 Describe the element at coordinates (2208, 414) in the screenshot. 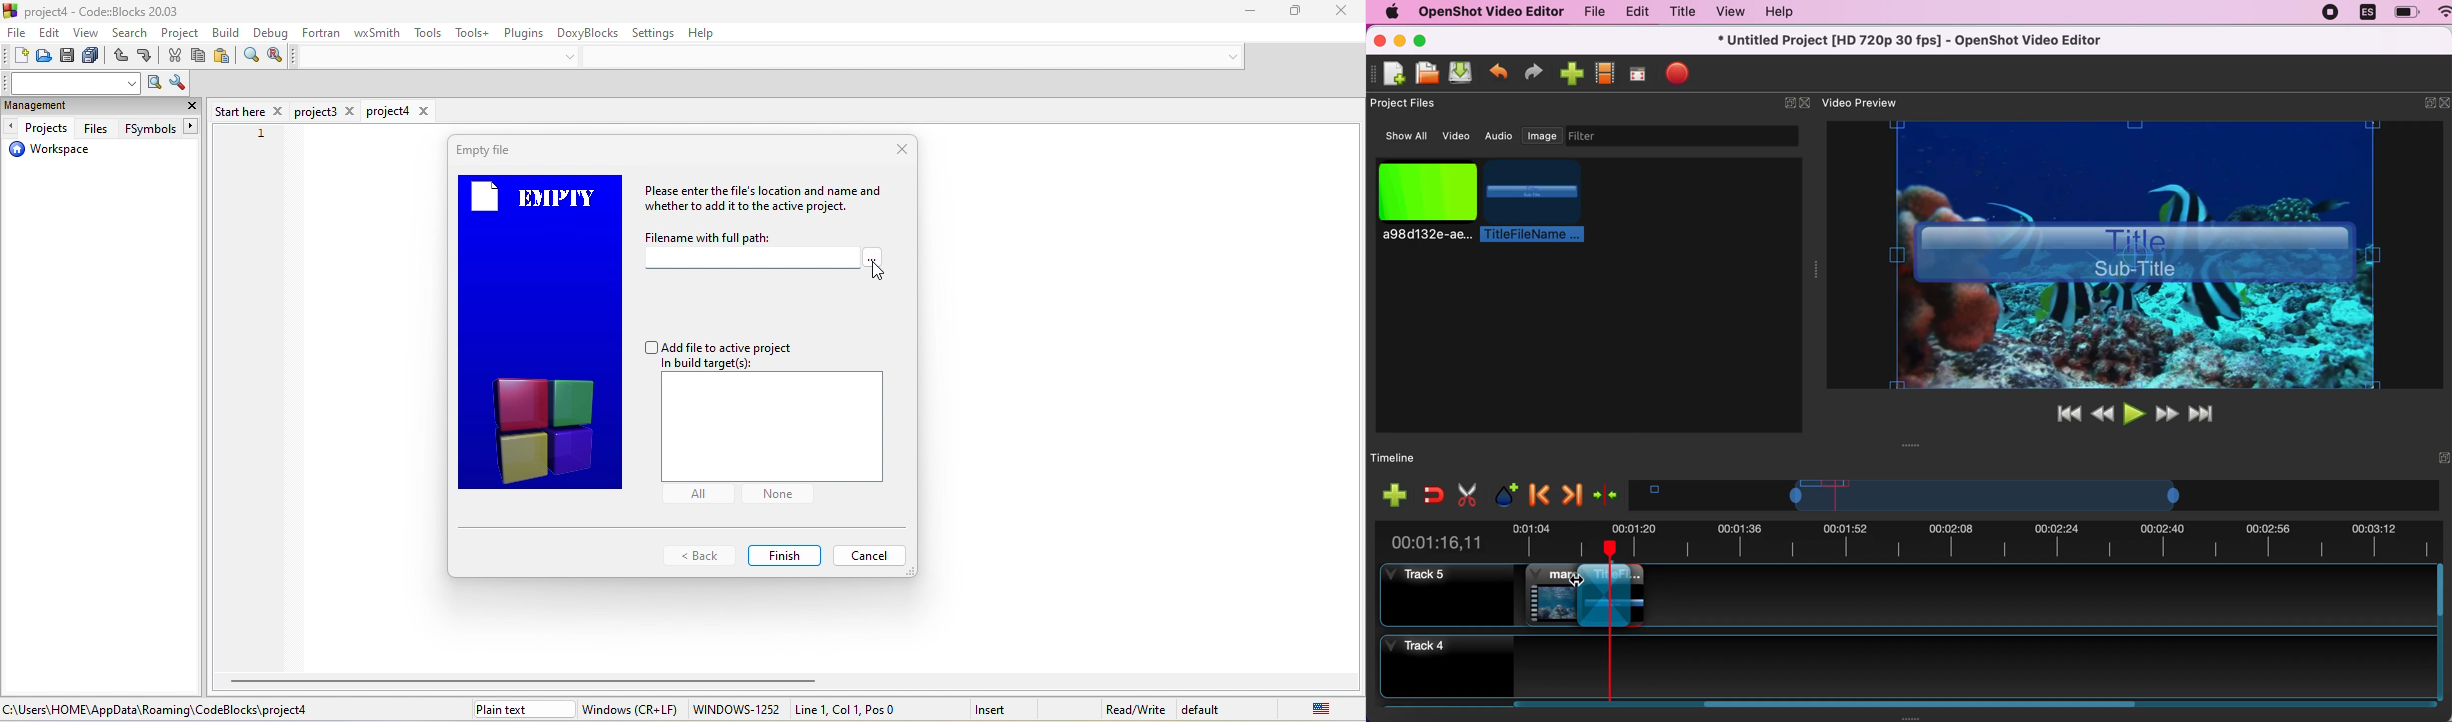

I see `jump to end` at that location.